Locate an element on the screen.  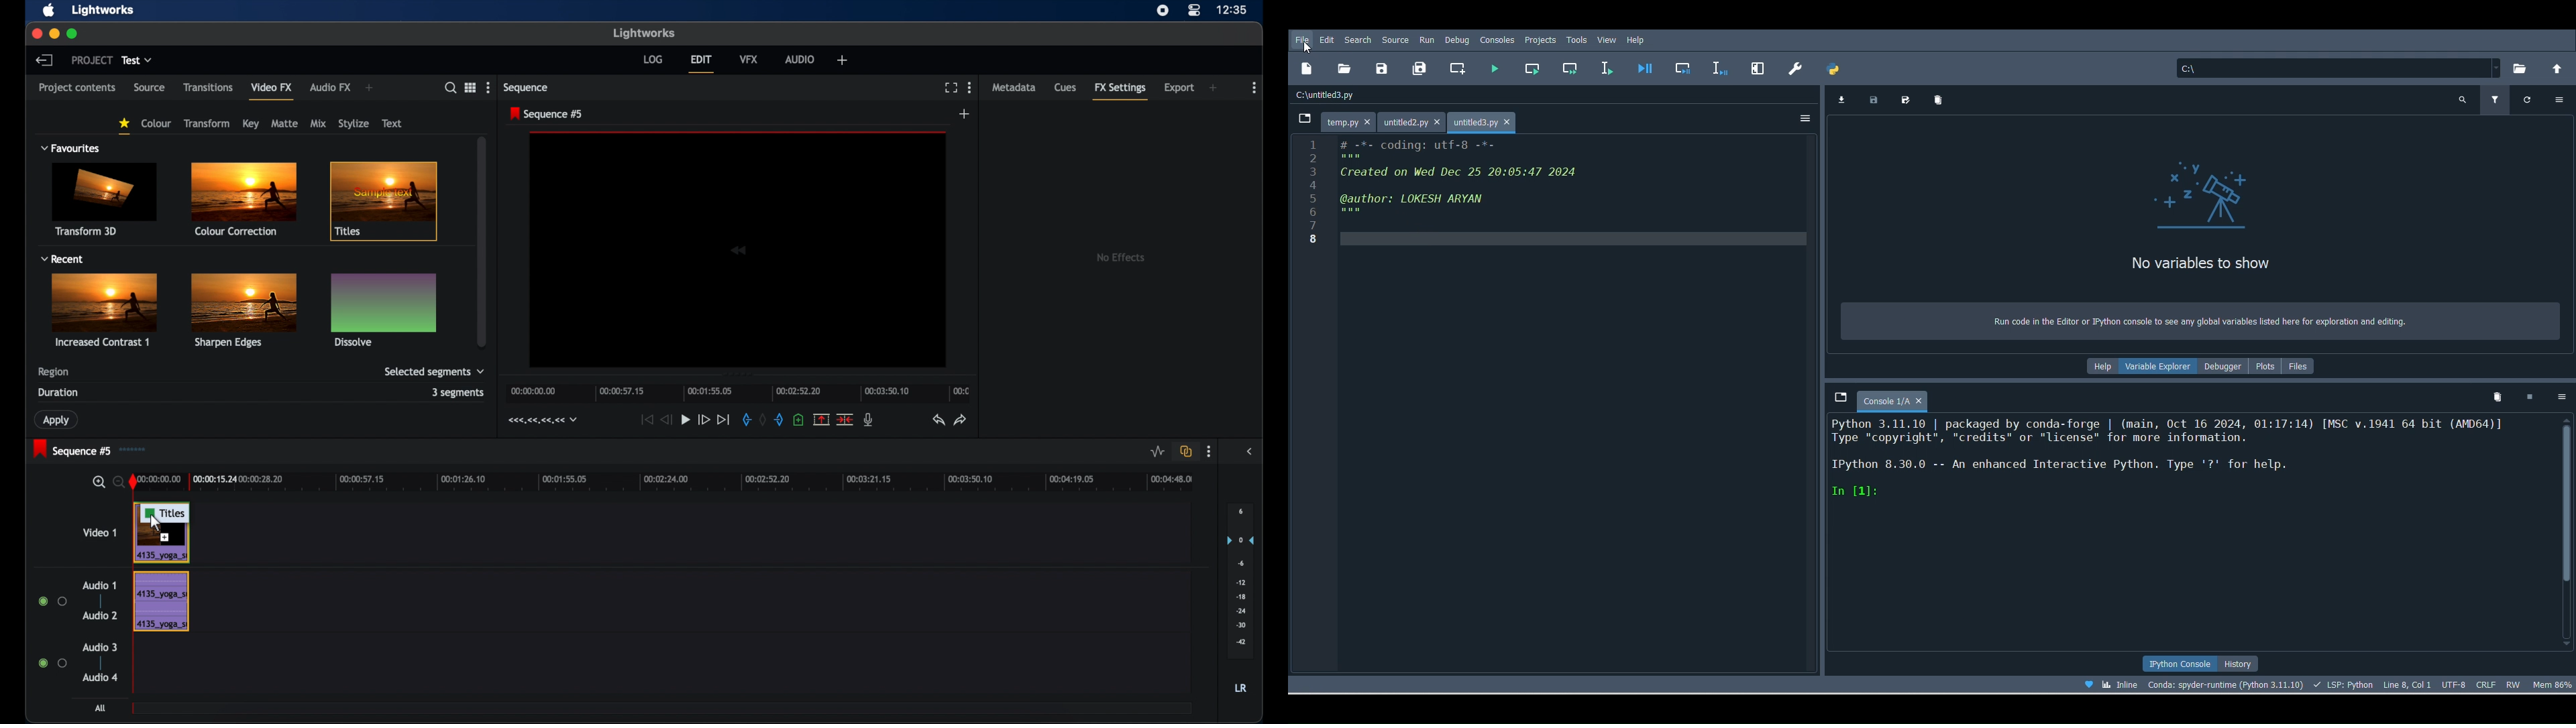
save all file (Ctrl + Alt + S) is located at coordinates (1422, 69).